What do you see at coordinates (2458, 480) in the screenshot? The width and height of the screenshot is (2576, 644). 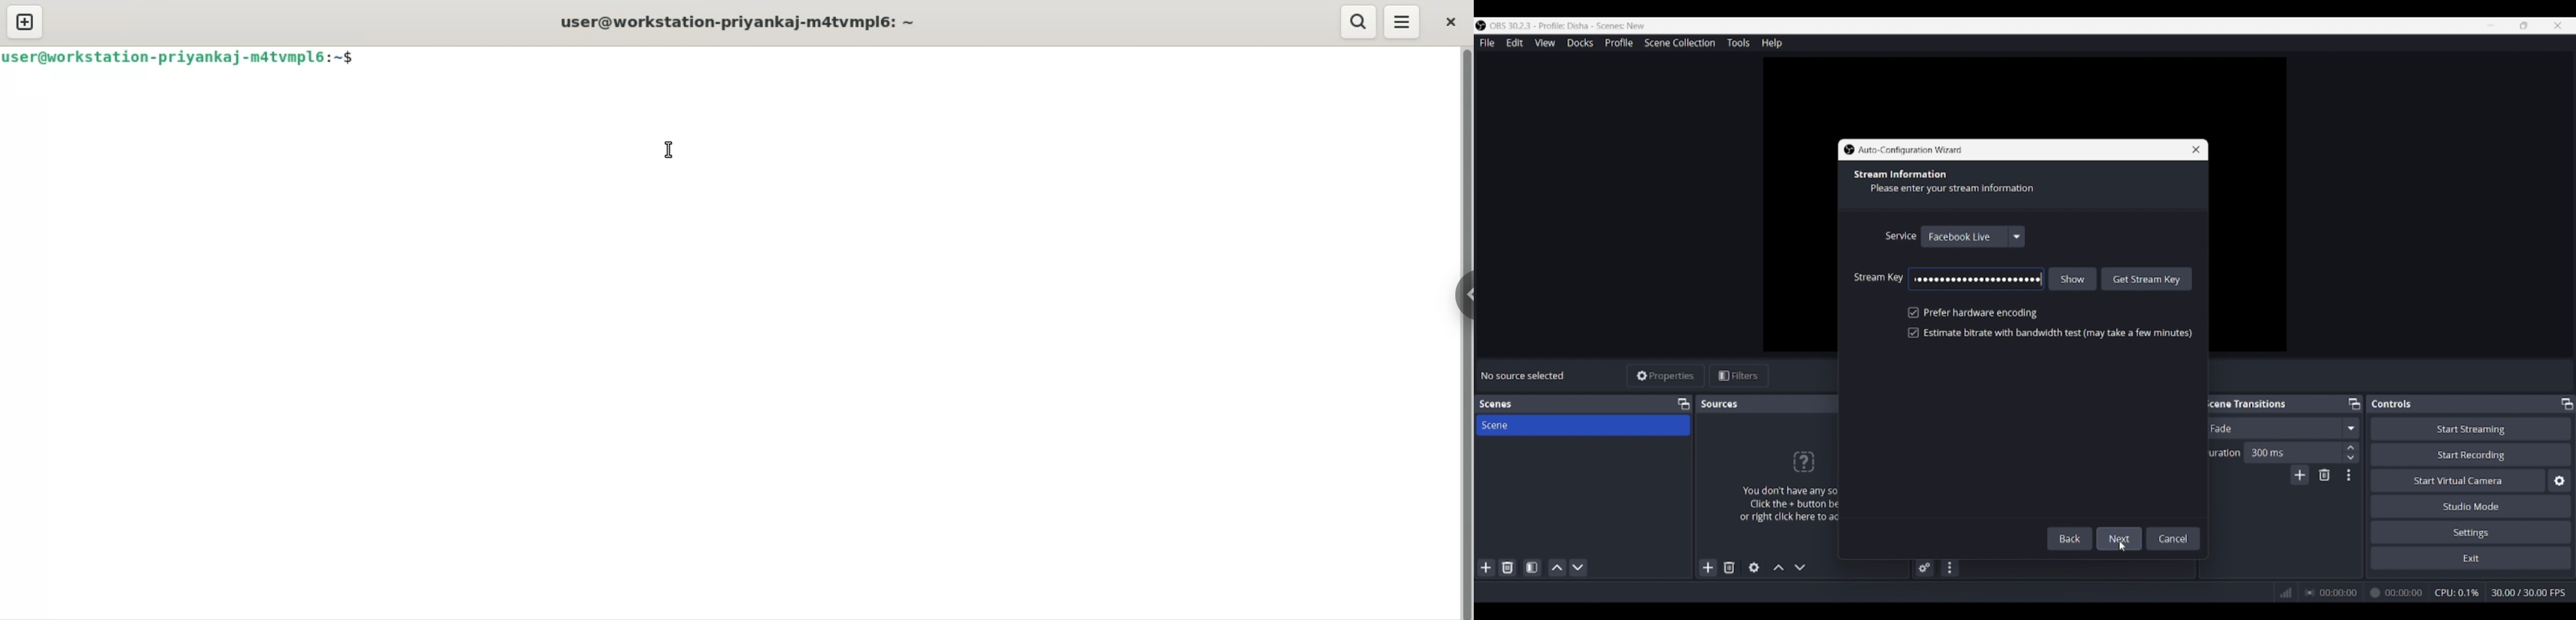 I see `Start virtual camera` at bounding box center [2458, 480].